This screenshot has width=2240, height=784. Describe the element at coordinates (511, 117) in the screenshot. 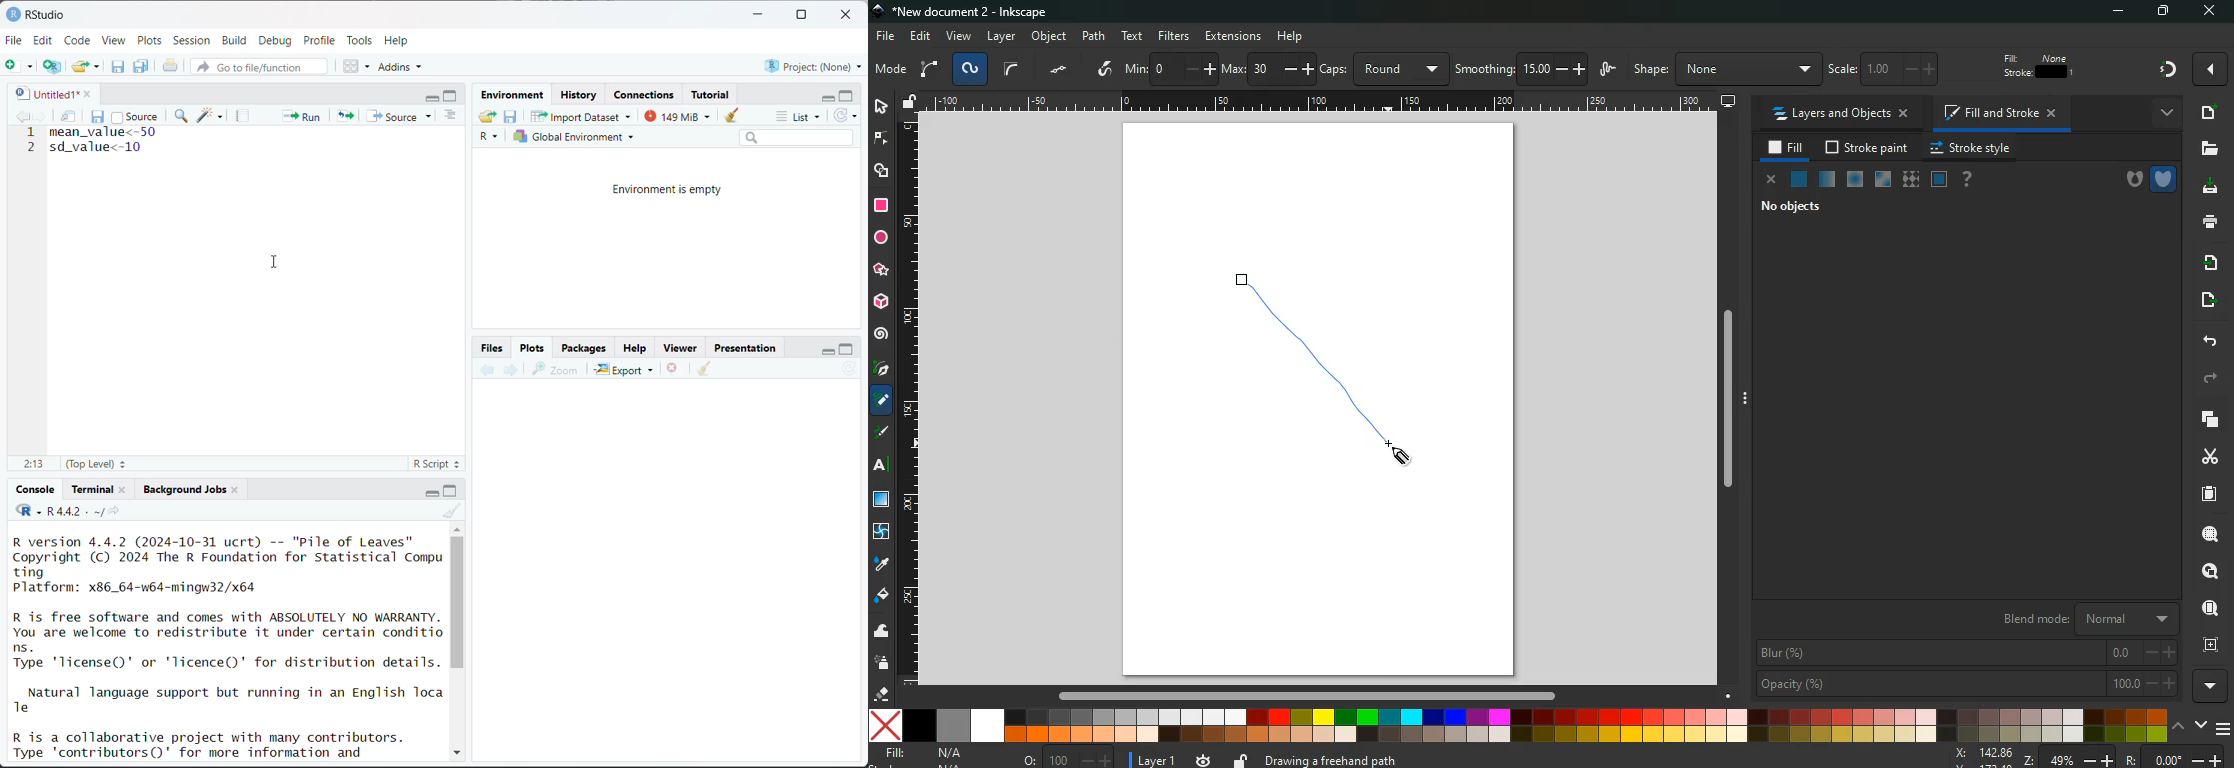

I see `save workspace as` at that location.